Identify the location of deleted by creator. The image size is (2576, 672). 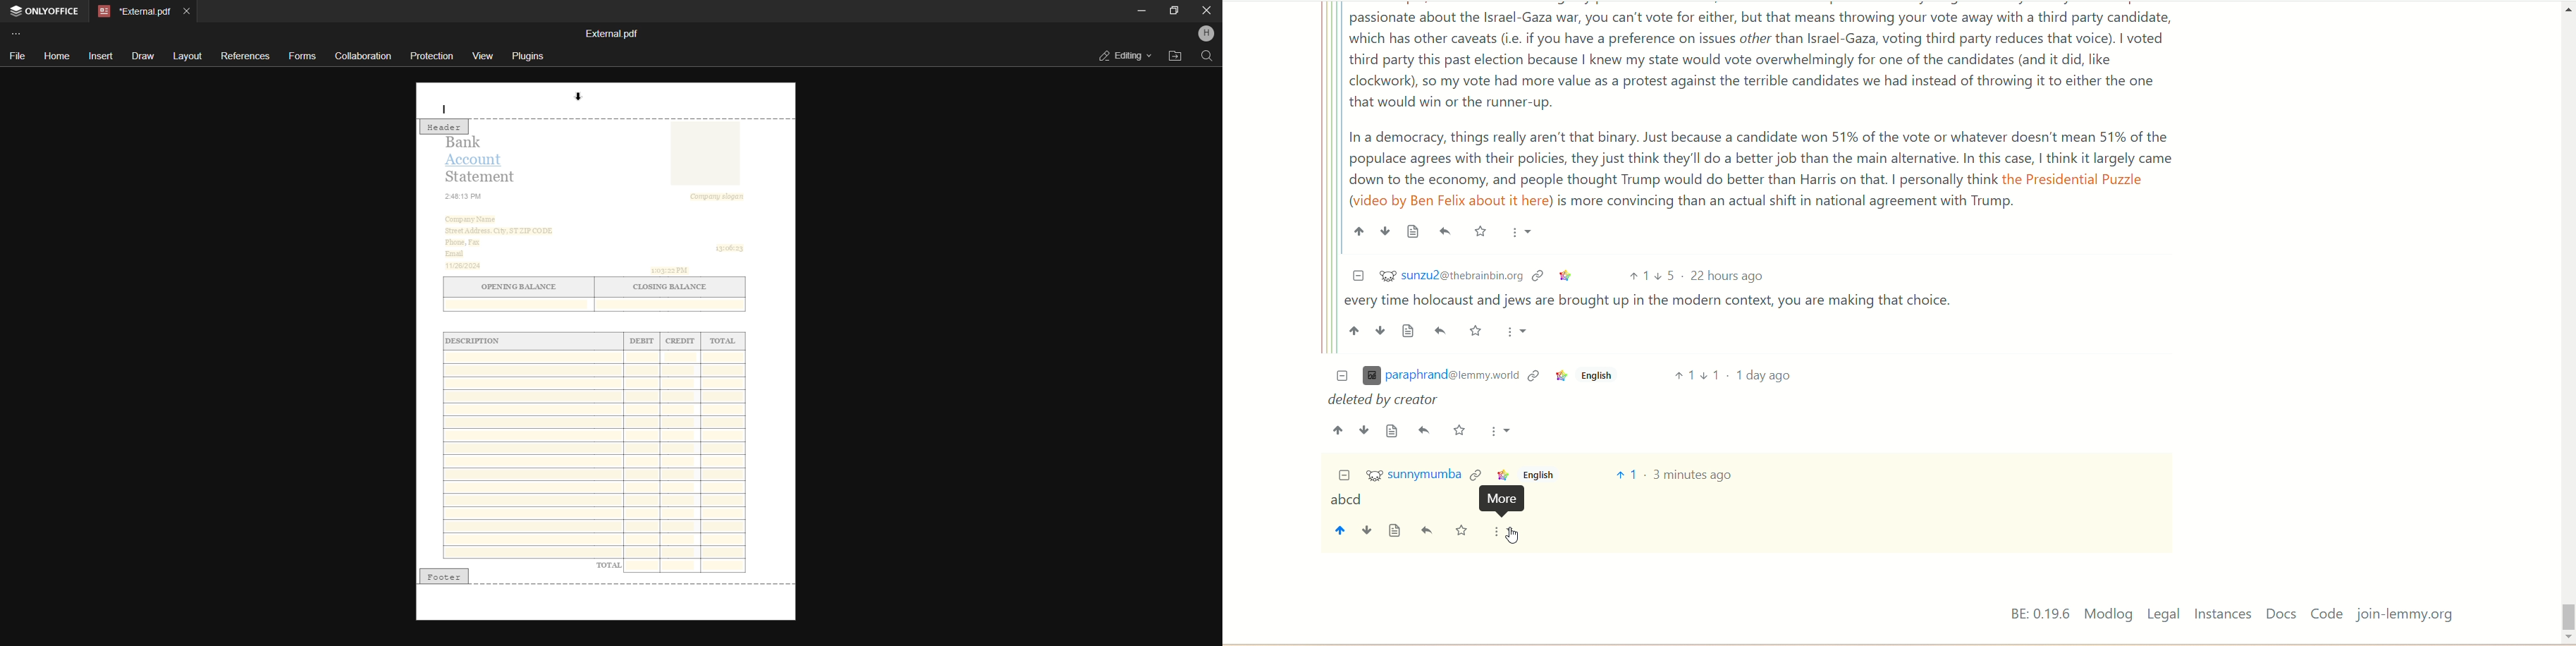
(1386, 401).